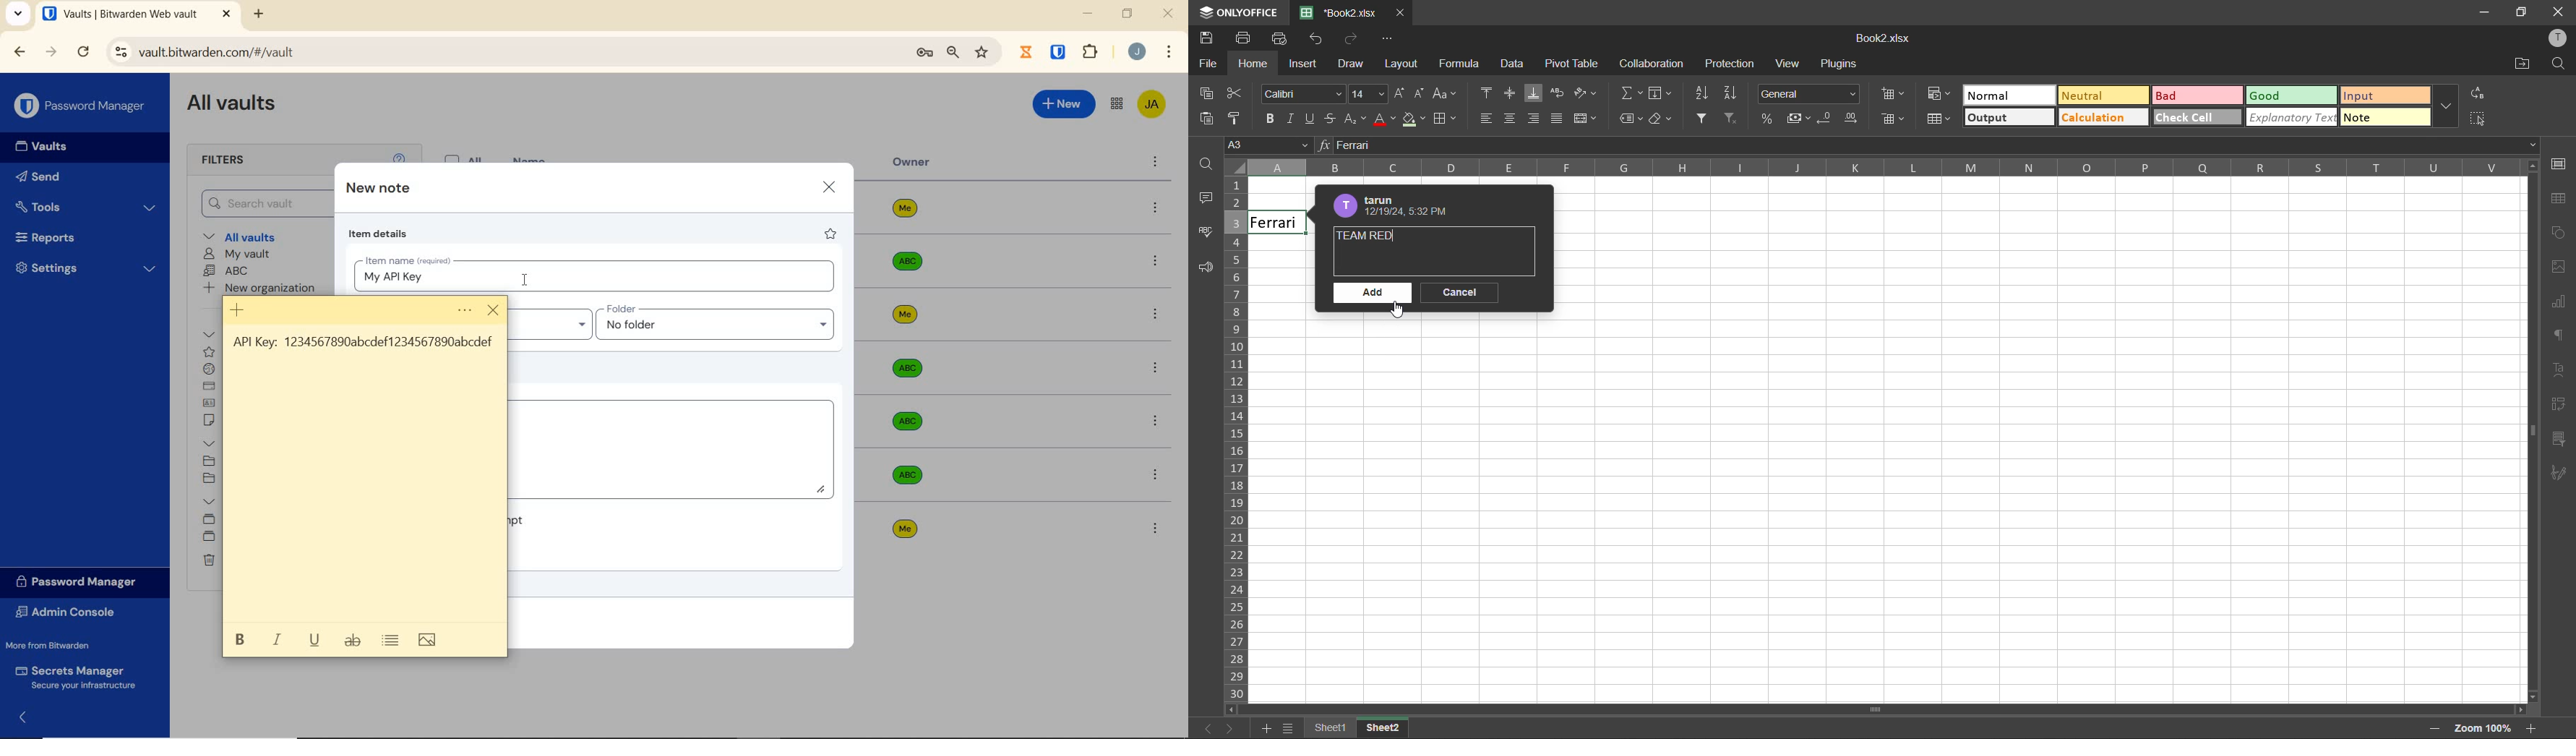 The height and width of the screenshot is (756, 2576). What do you see at coordinates (1155, 262) in the screenshot?
I see `more options` at bounding box center [1155, 262].